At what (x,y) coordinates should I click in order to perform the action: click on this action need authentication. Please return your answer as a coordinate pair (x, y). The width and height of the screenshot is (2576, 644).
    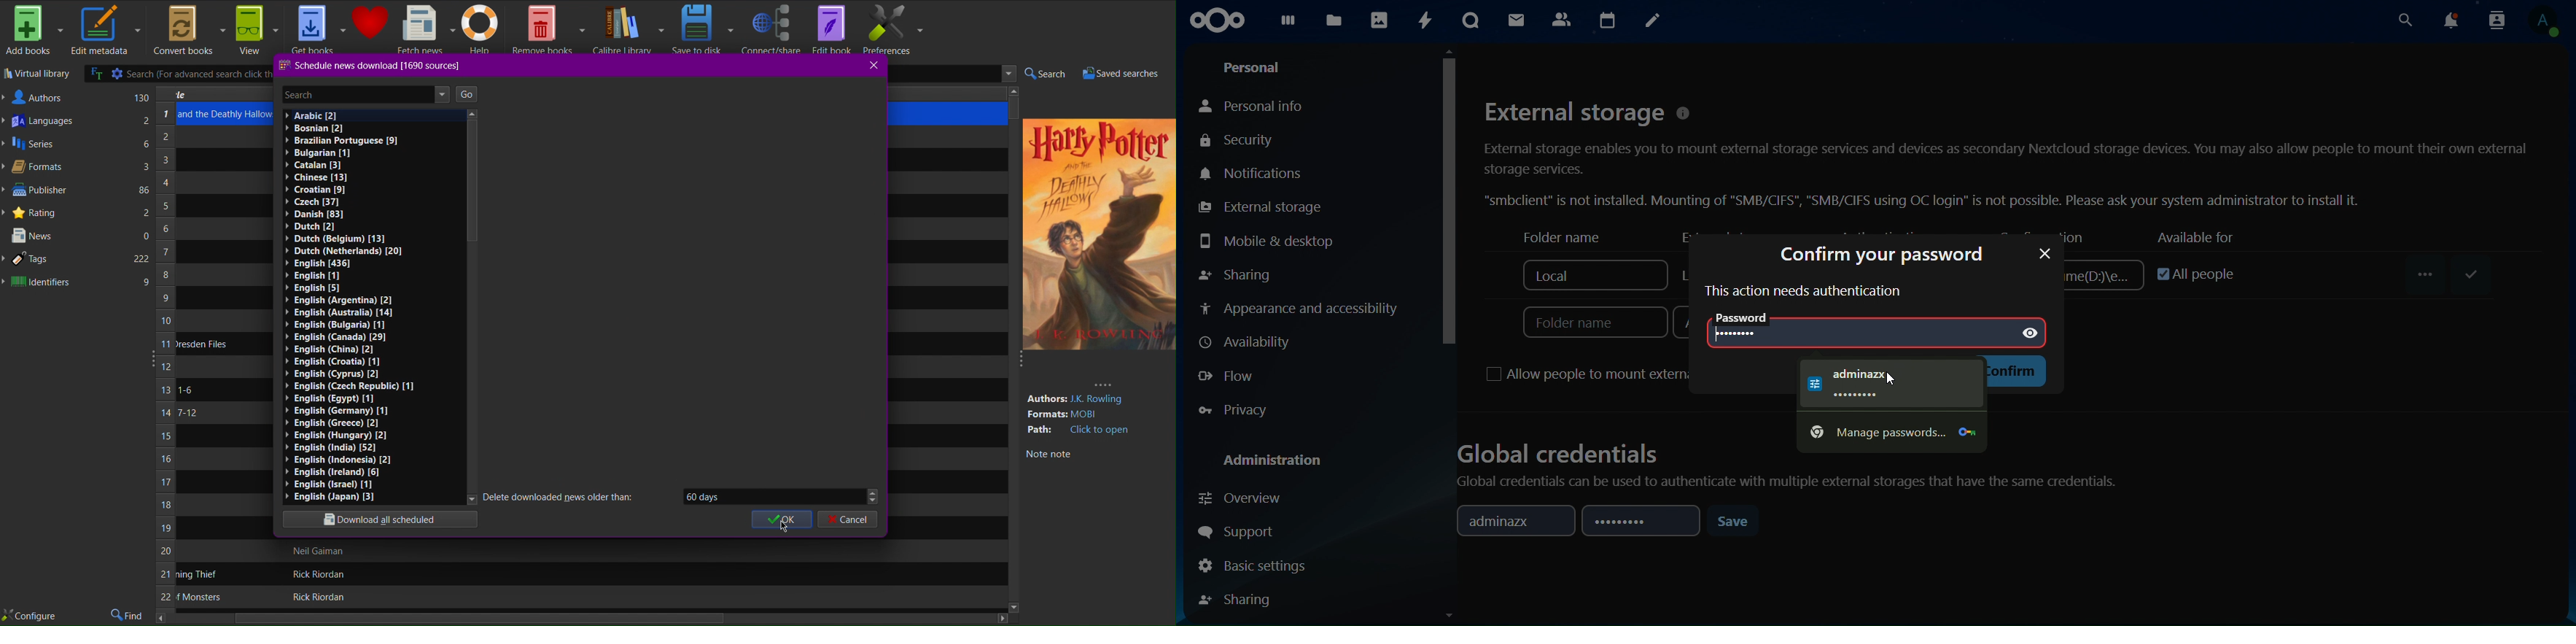
    Looking at the image, I should click on (1802, 292).